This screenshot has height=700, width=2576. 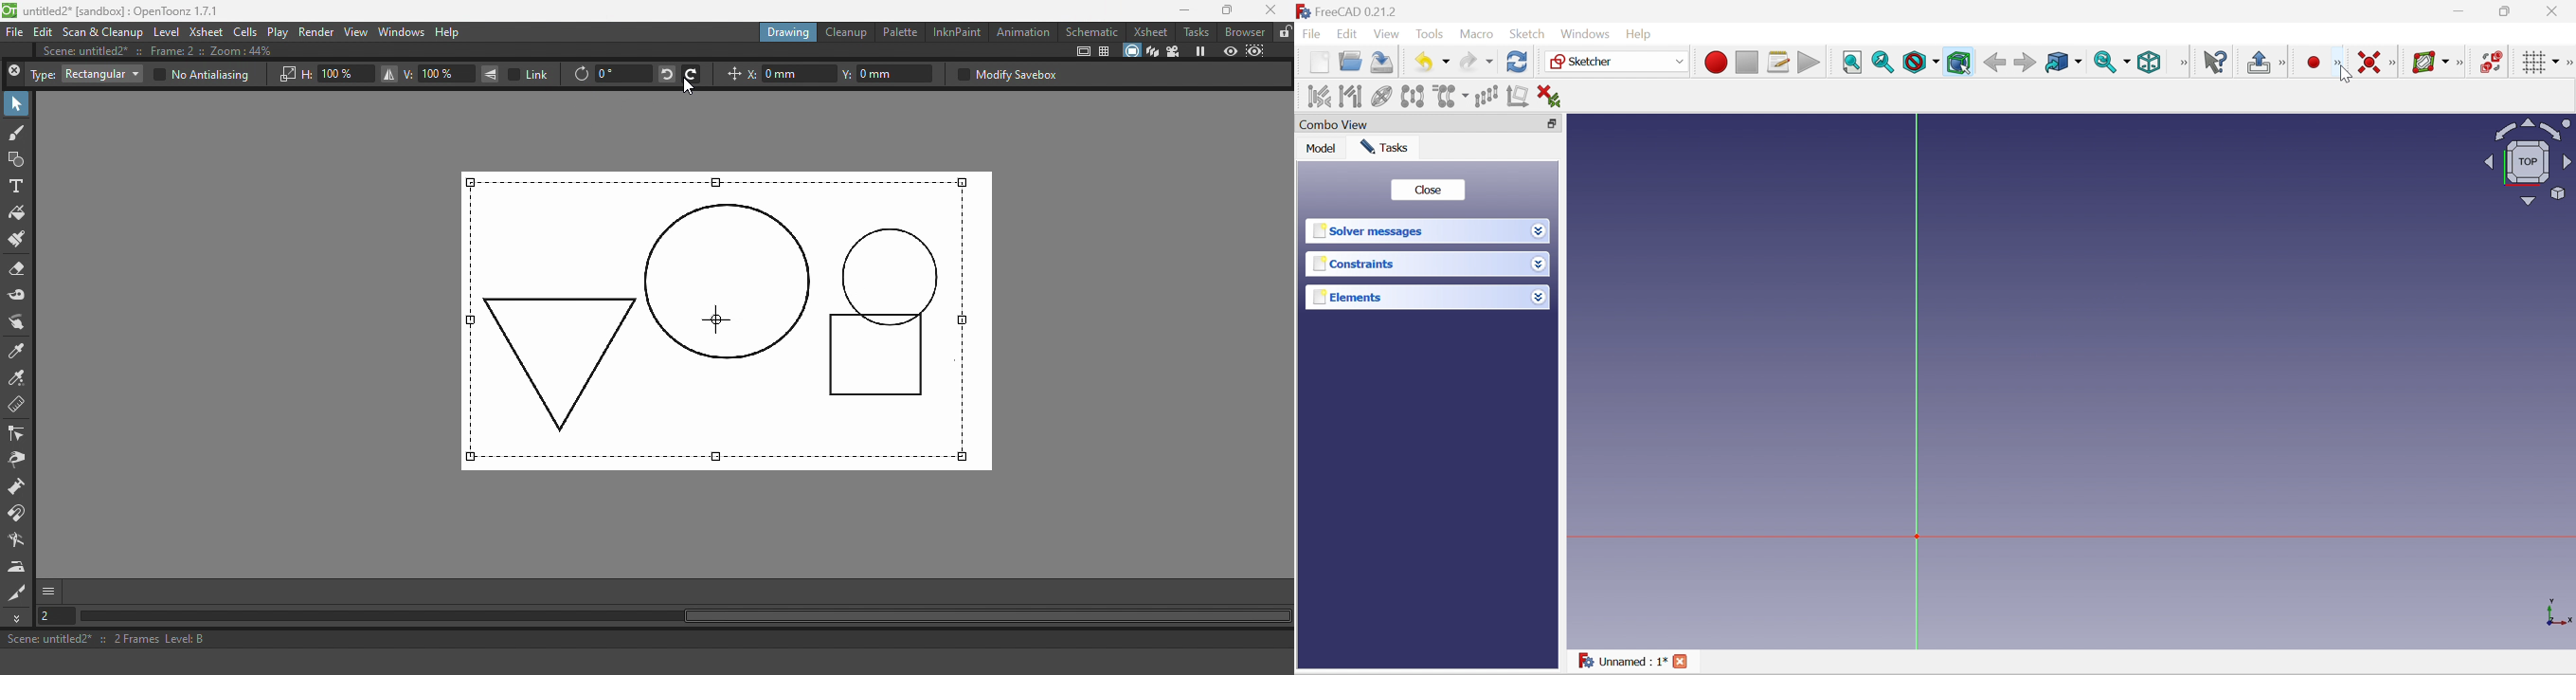 What do you see at coordinates (1430, 190) in the screenshot?
I see `Close` at bounding box center [1430, 190].